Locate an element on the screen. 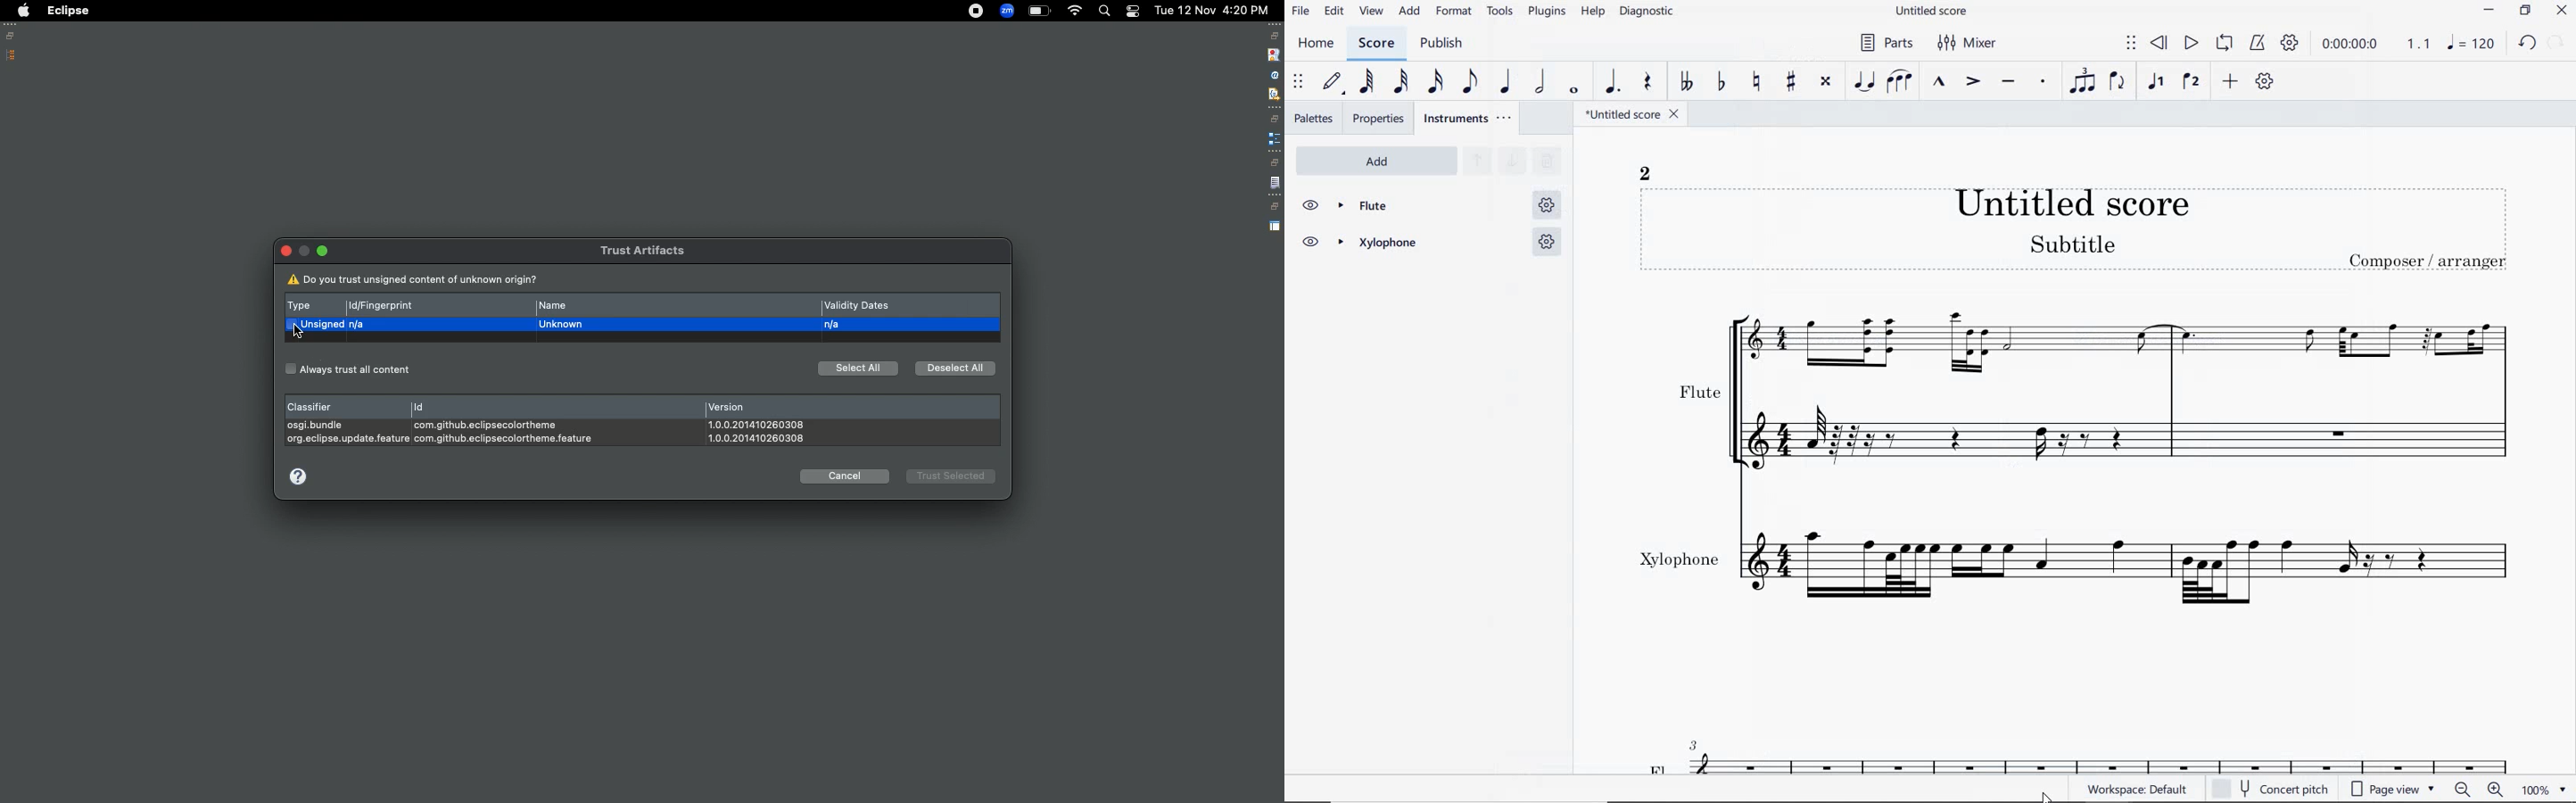 This screenshot has width=2576, height=812. UNDO is located at coordinates (2526, 44).